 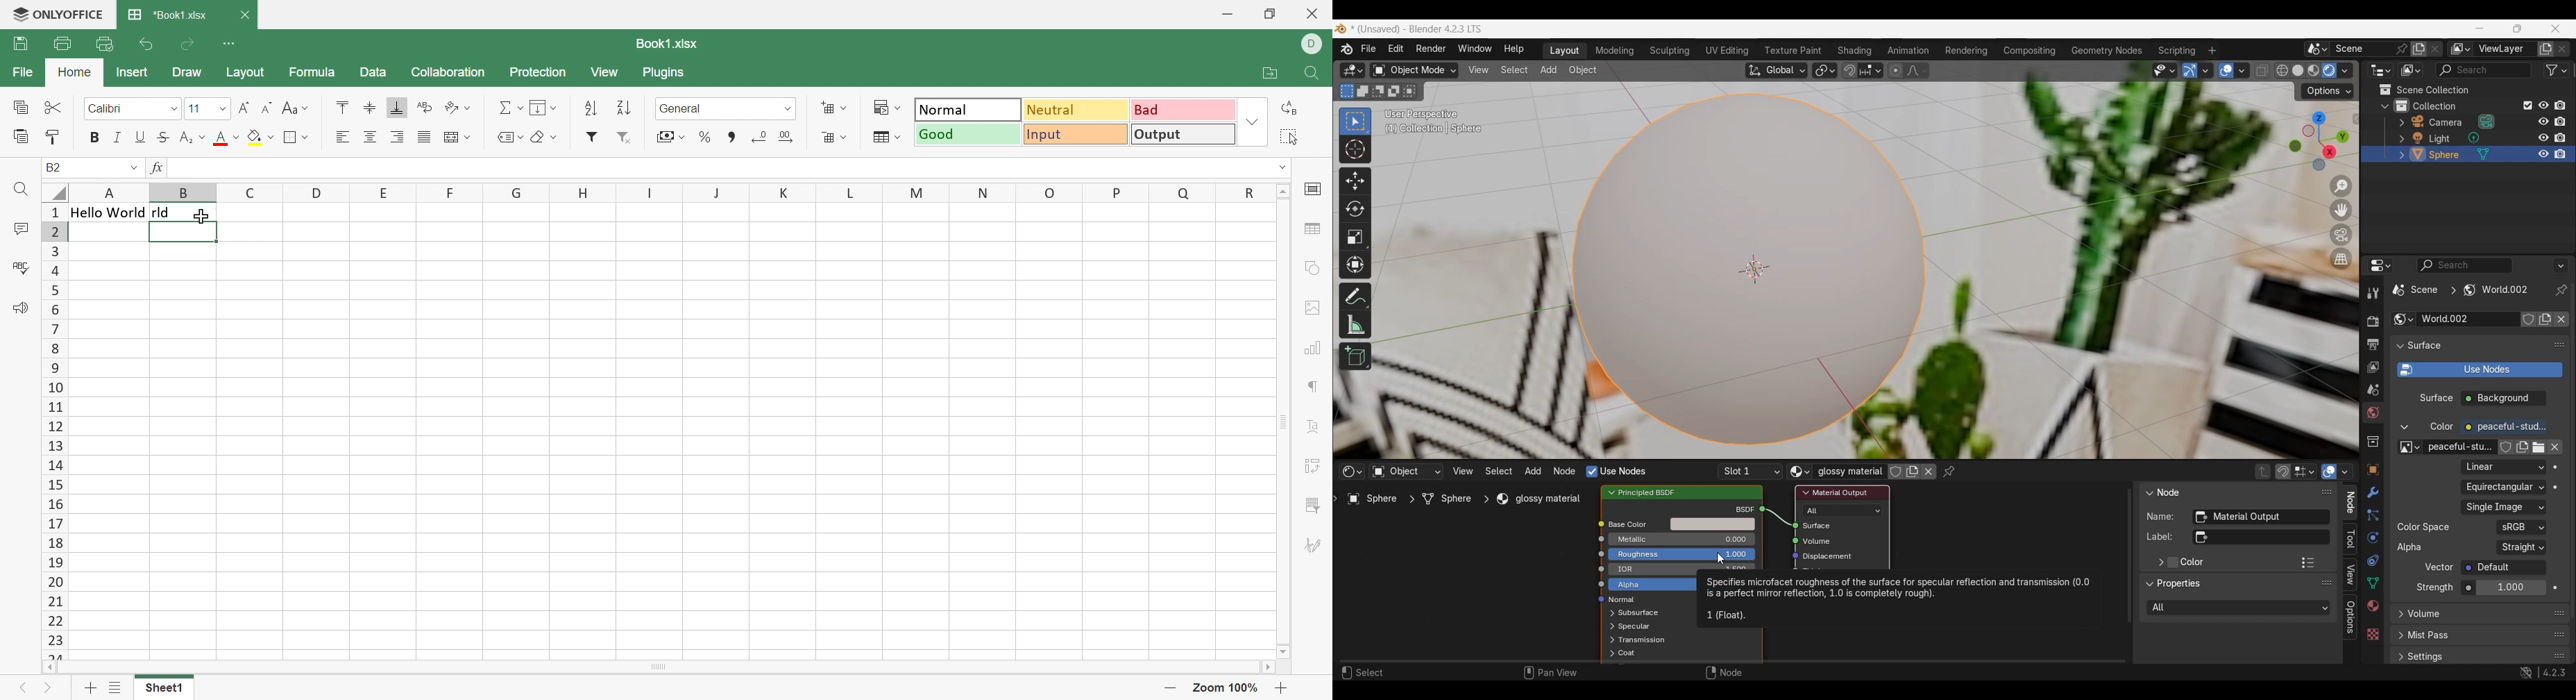 What do you see at coordinates (628, 108) in the screenshot?
I see `Sort descending` at bounding box center [628, 108].